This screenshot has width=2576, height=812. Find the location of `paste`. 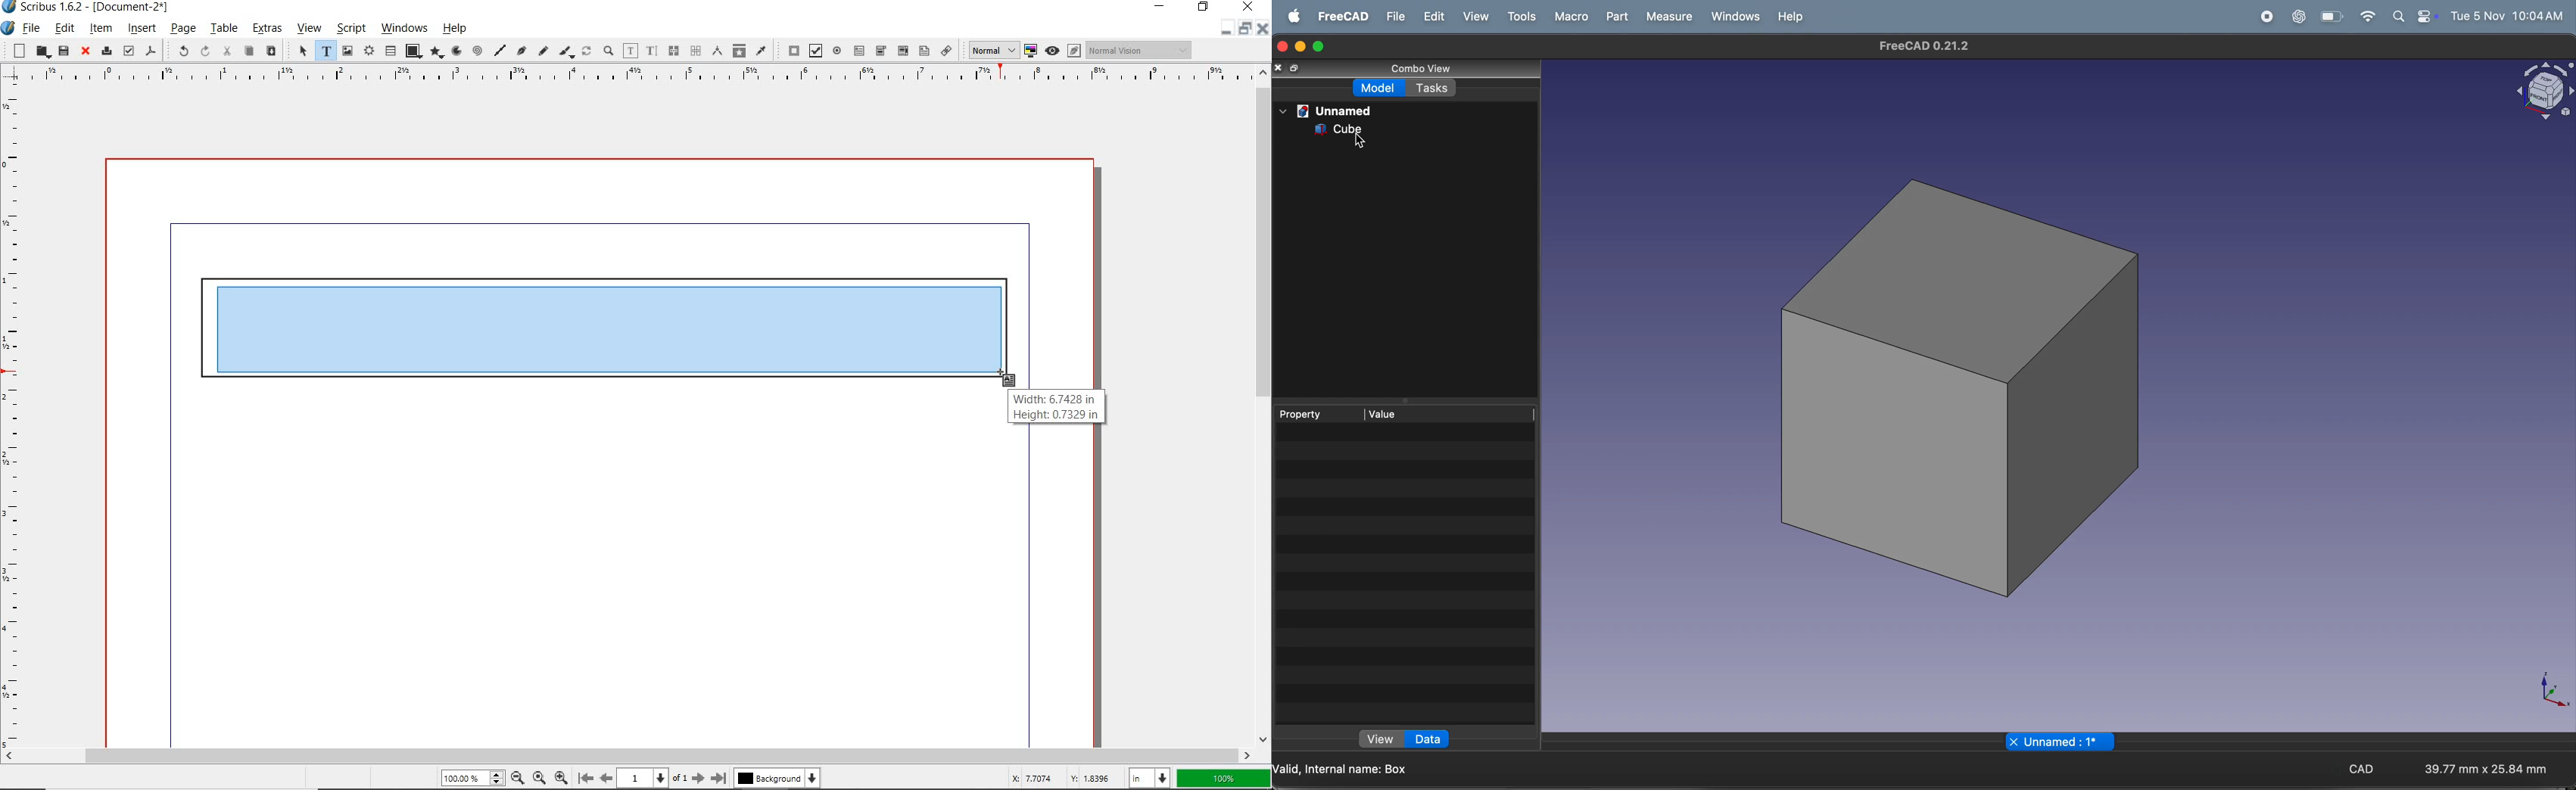

paste is located at coordinates (271, 51).